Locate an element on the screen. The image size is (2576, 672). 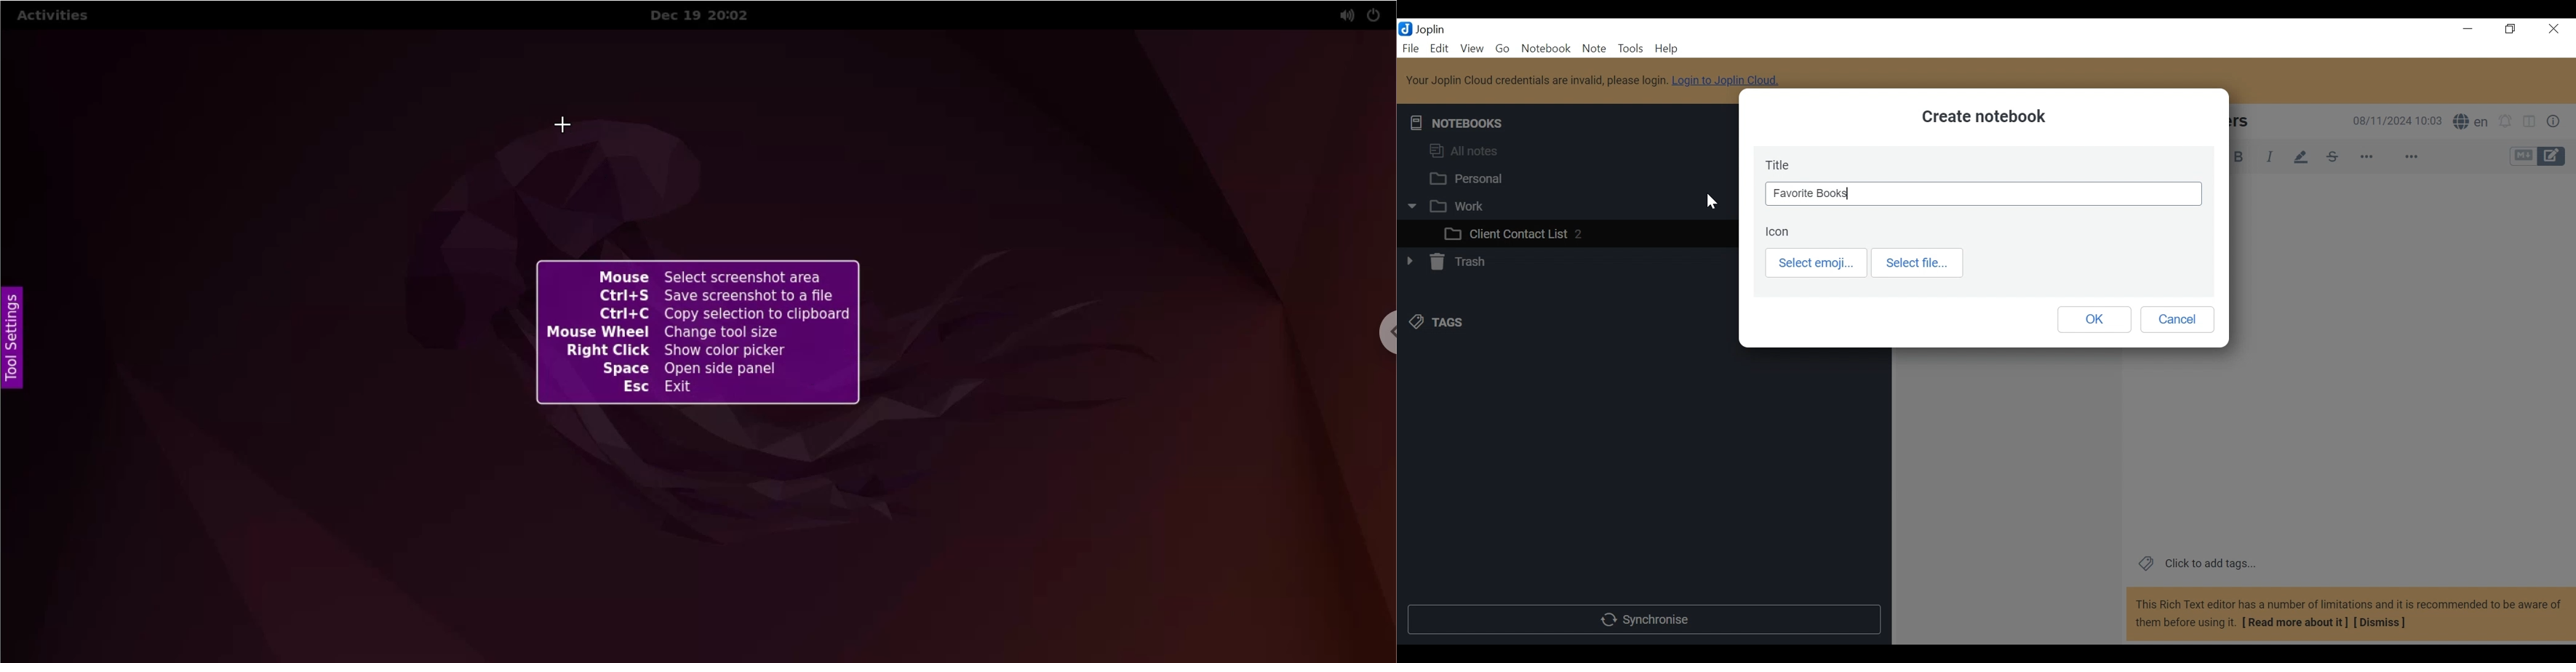
cursor is located at coordinates (562, 124).